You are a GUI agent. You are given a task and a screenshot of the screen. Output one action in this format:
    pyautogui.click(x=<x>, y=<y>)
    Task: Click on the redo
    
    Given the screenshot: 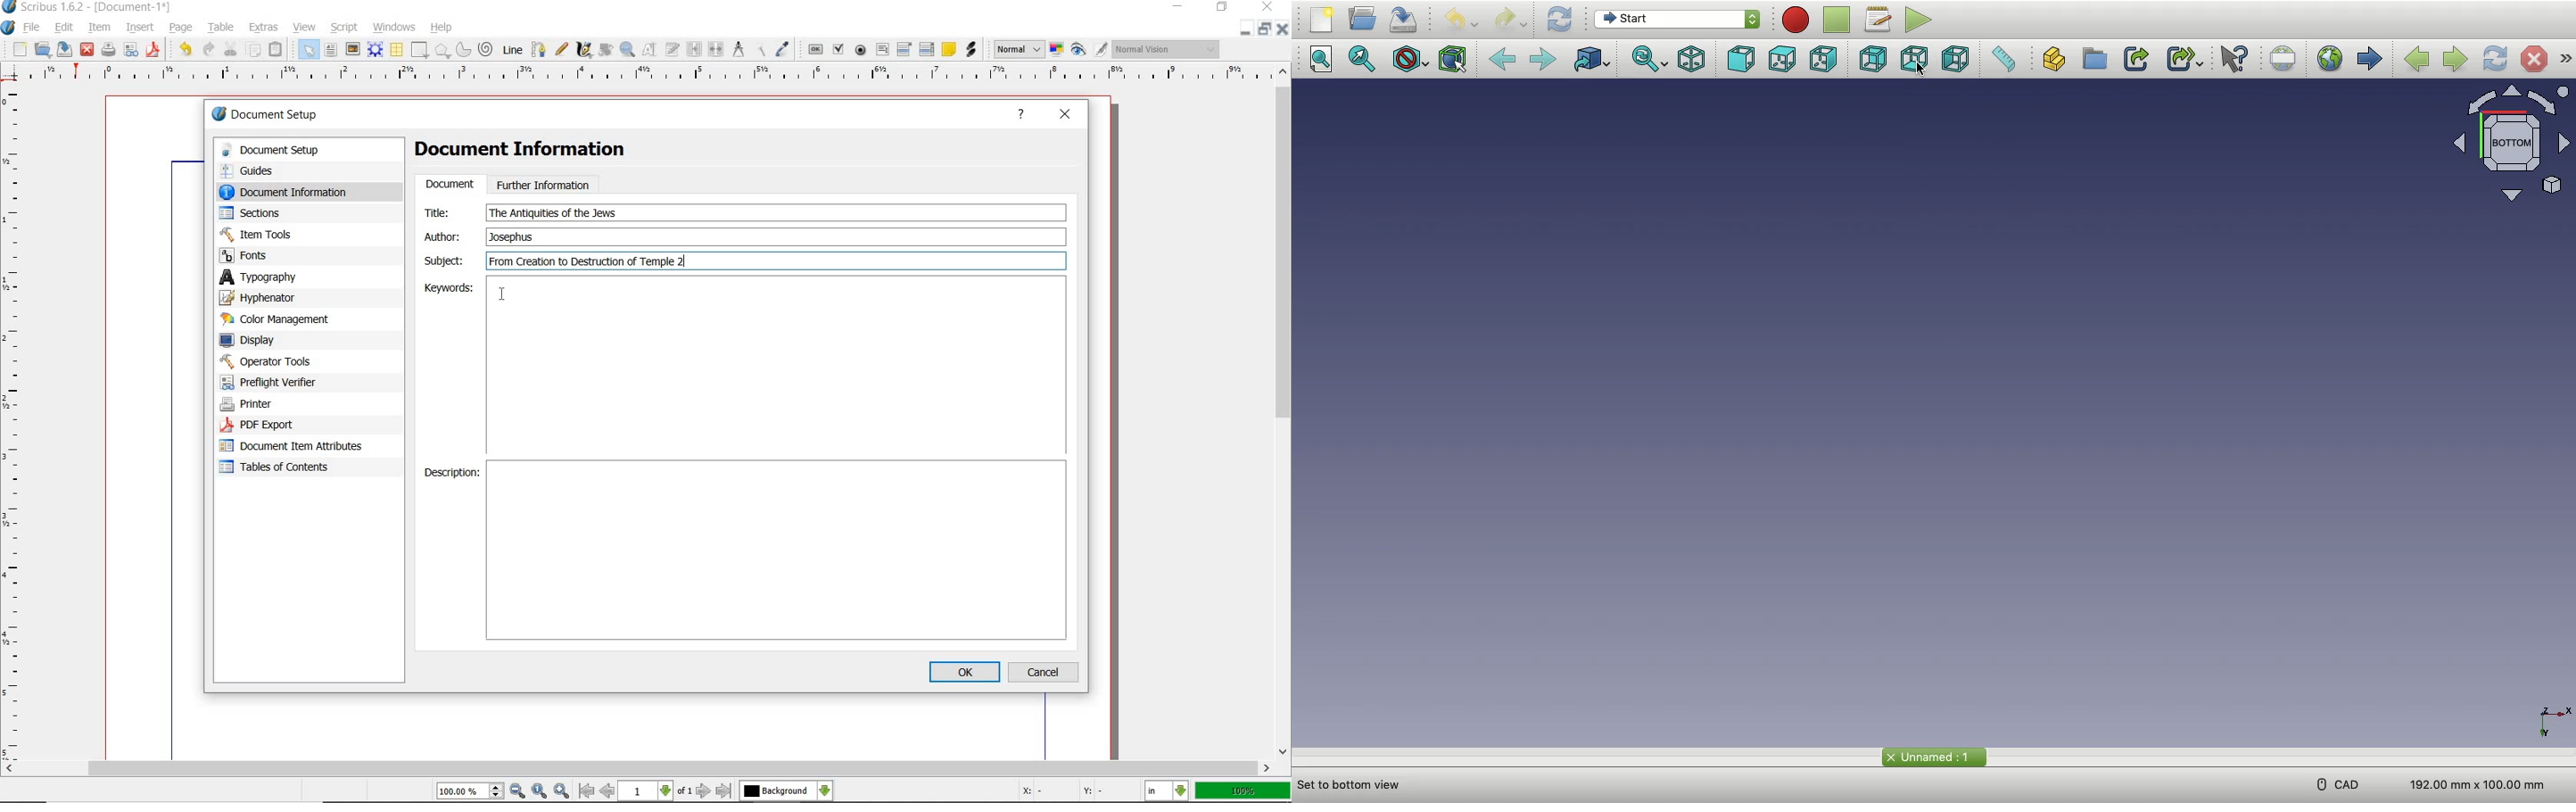 What is the action you would take?
    pyautogui.click(x=210, y=50)
    